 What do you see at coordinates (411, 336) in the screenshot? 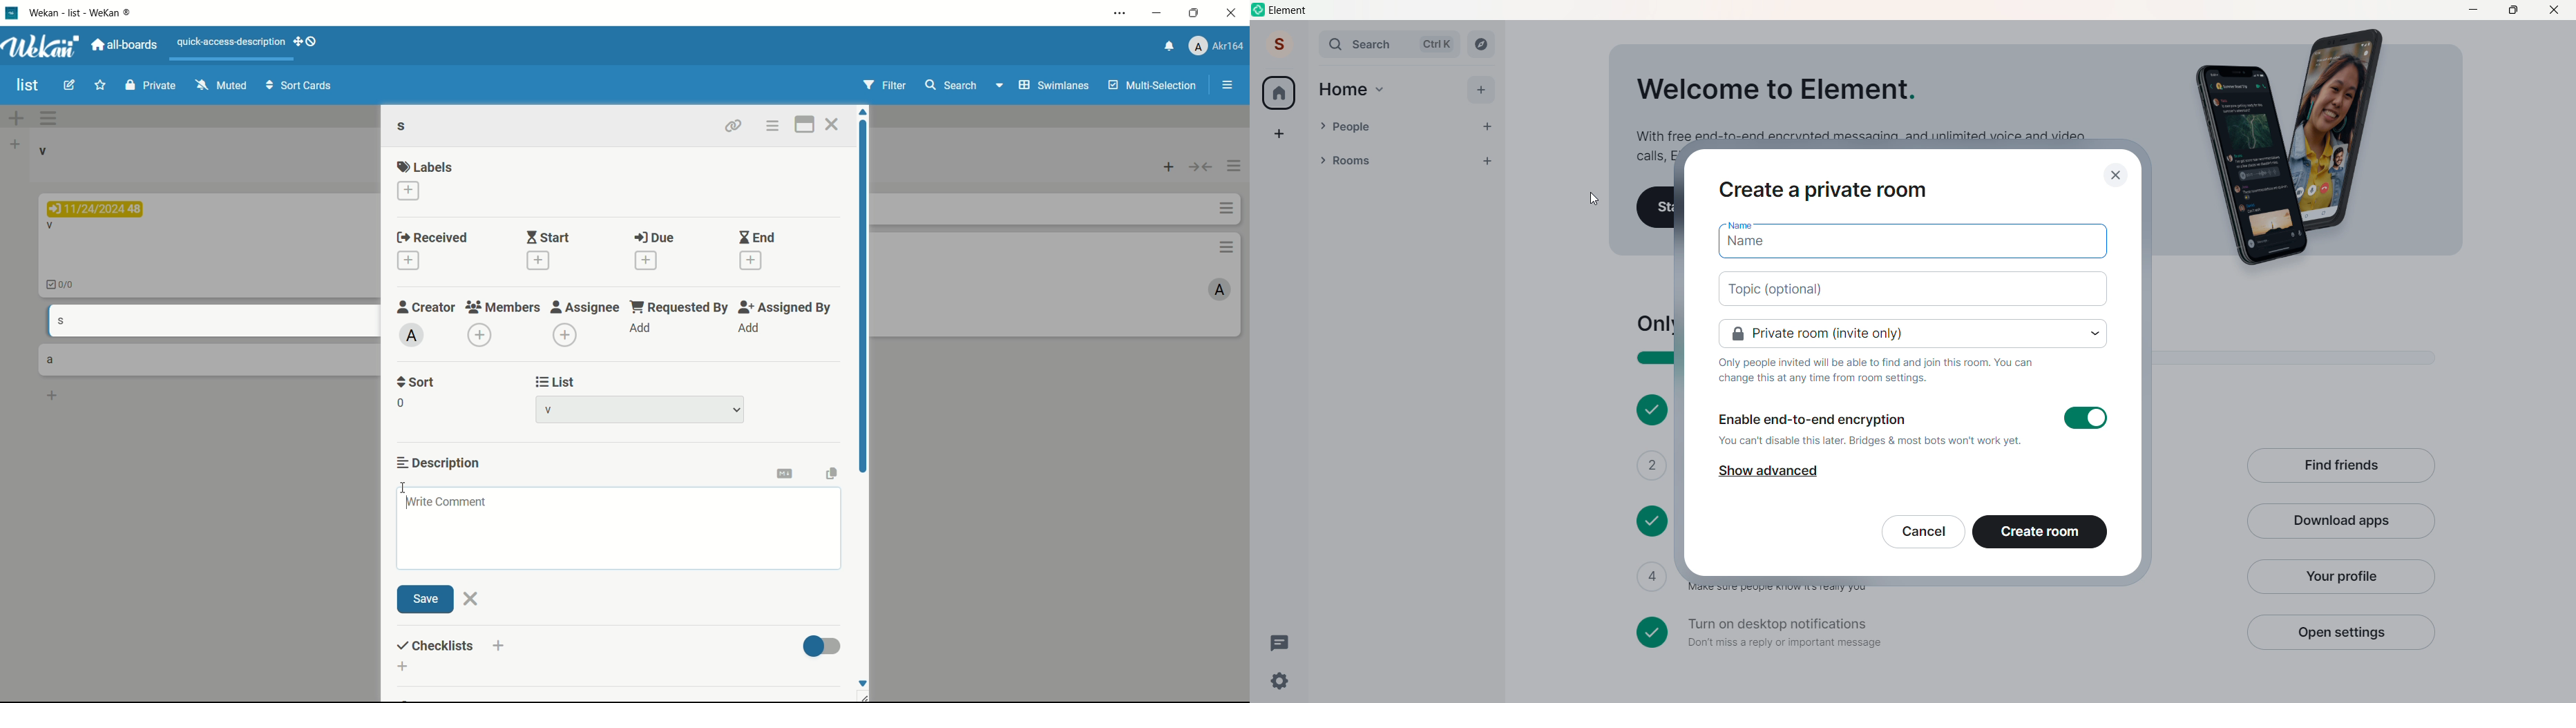
I see `admin` at bounding box center [411, 336].